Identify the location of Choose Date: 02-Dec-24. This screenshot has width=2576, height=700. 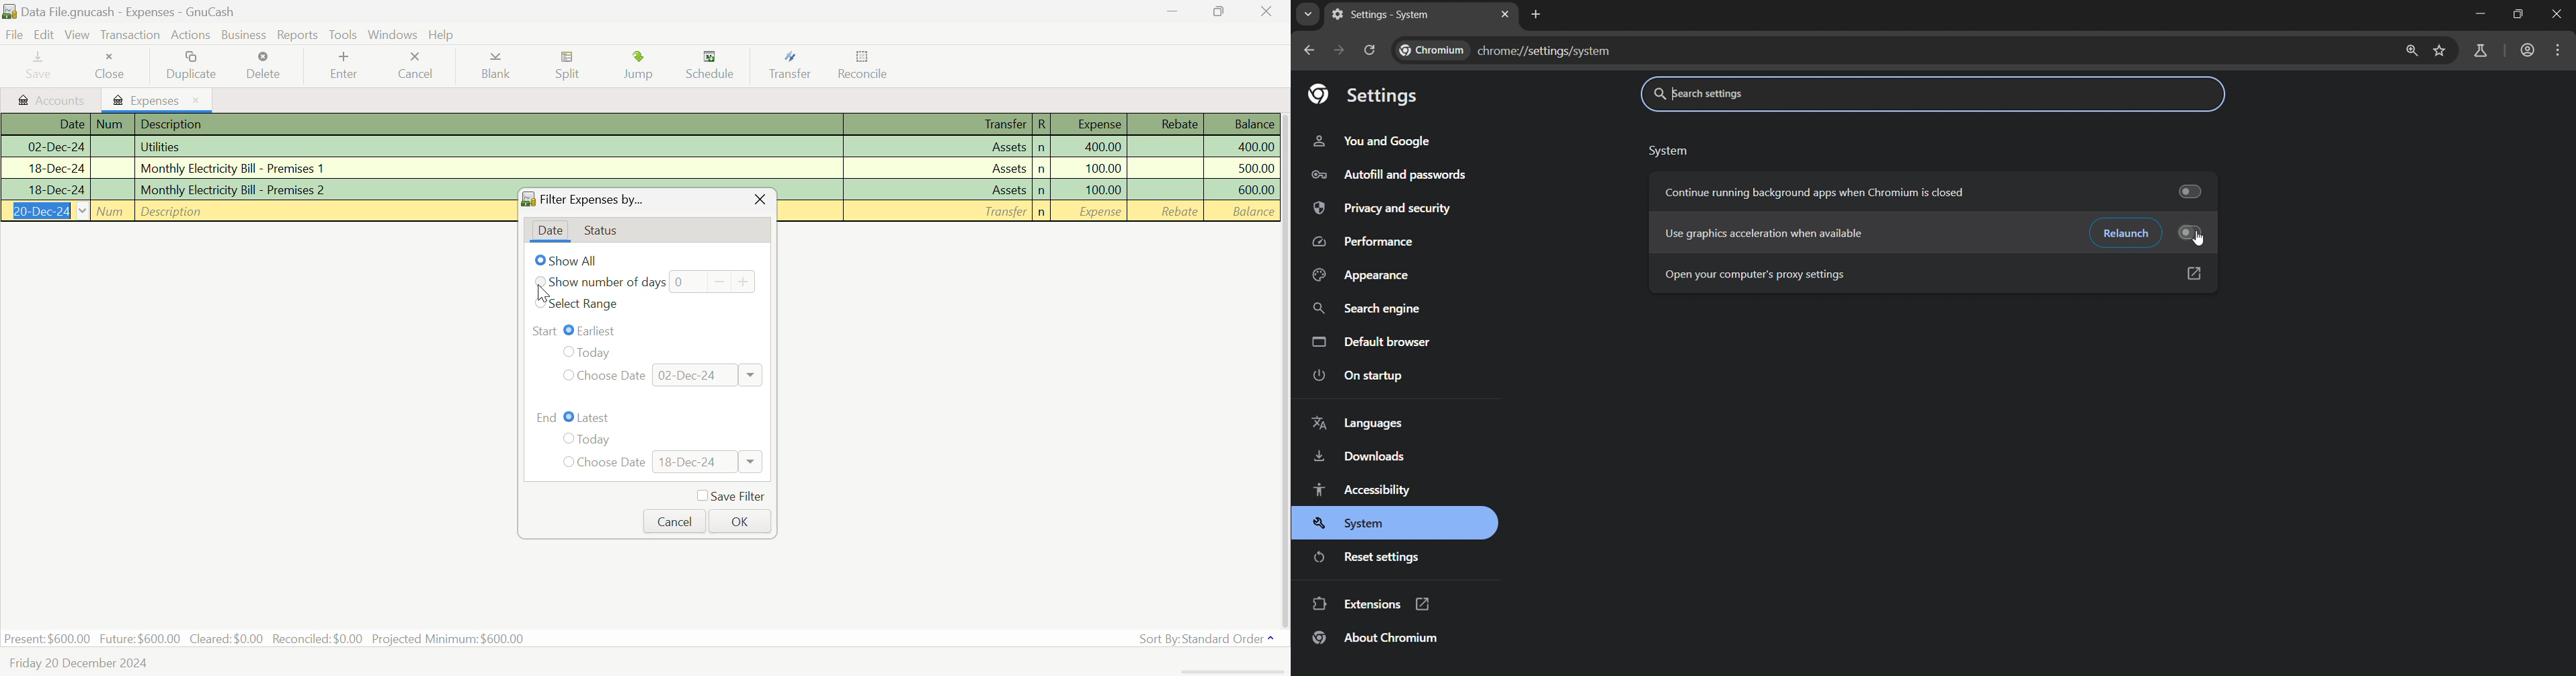
(660, 376).